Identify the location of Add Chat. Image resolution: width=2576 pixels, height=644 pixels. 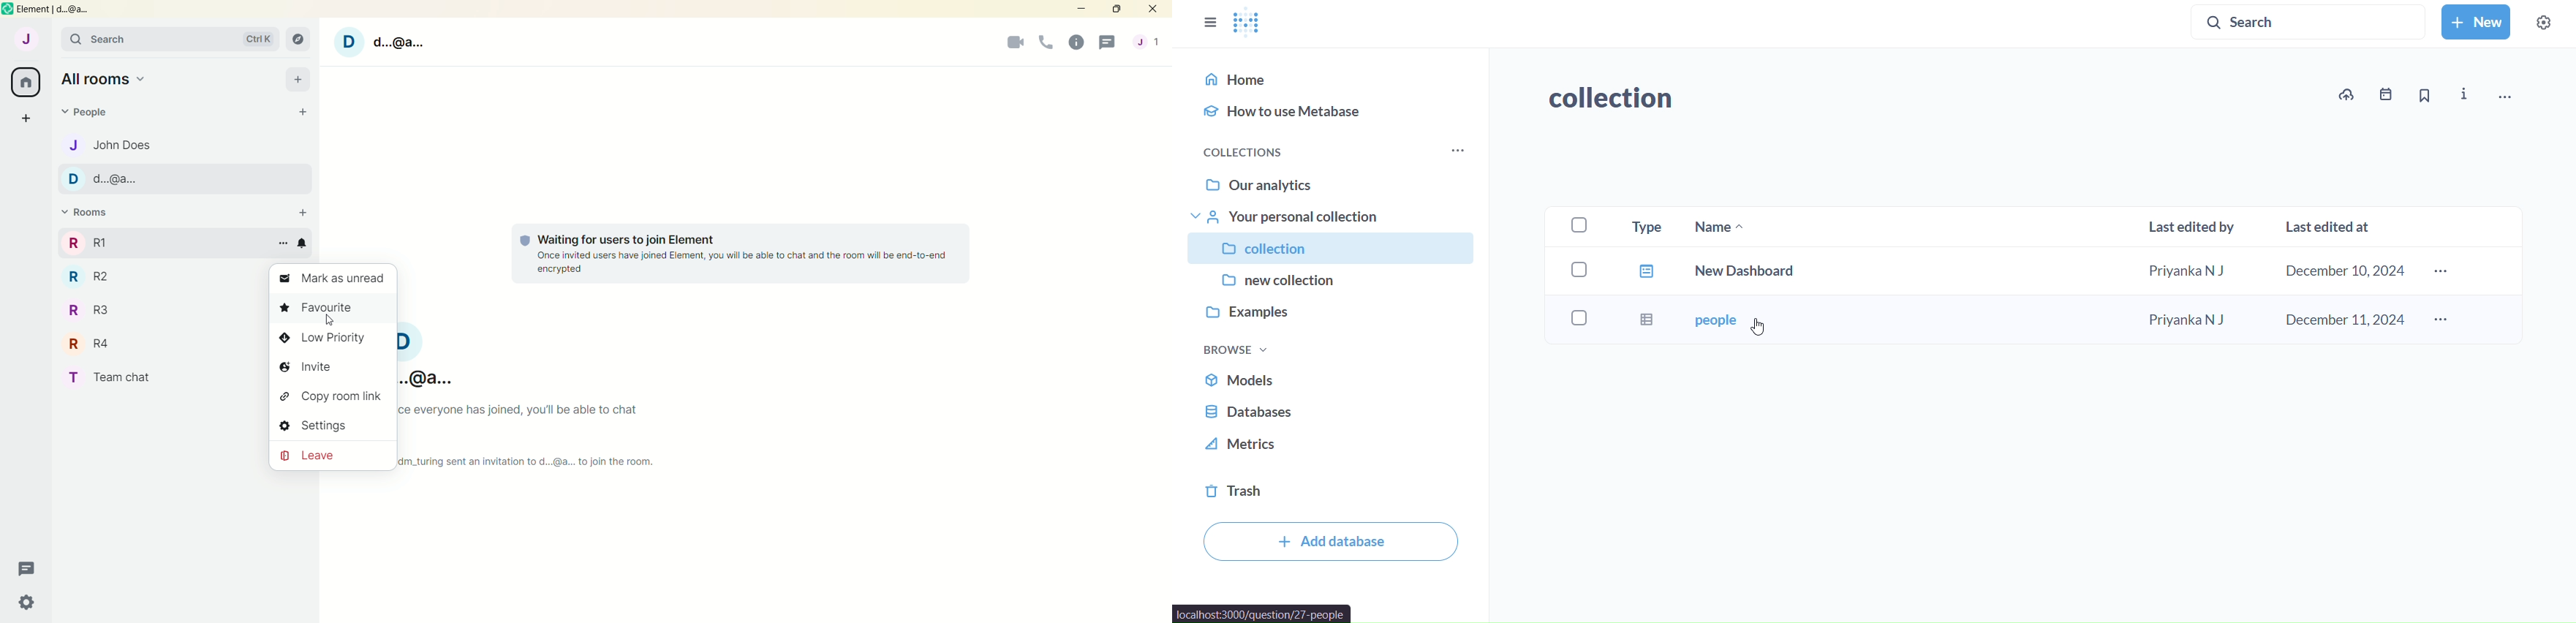
(29, 120).